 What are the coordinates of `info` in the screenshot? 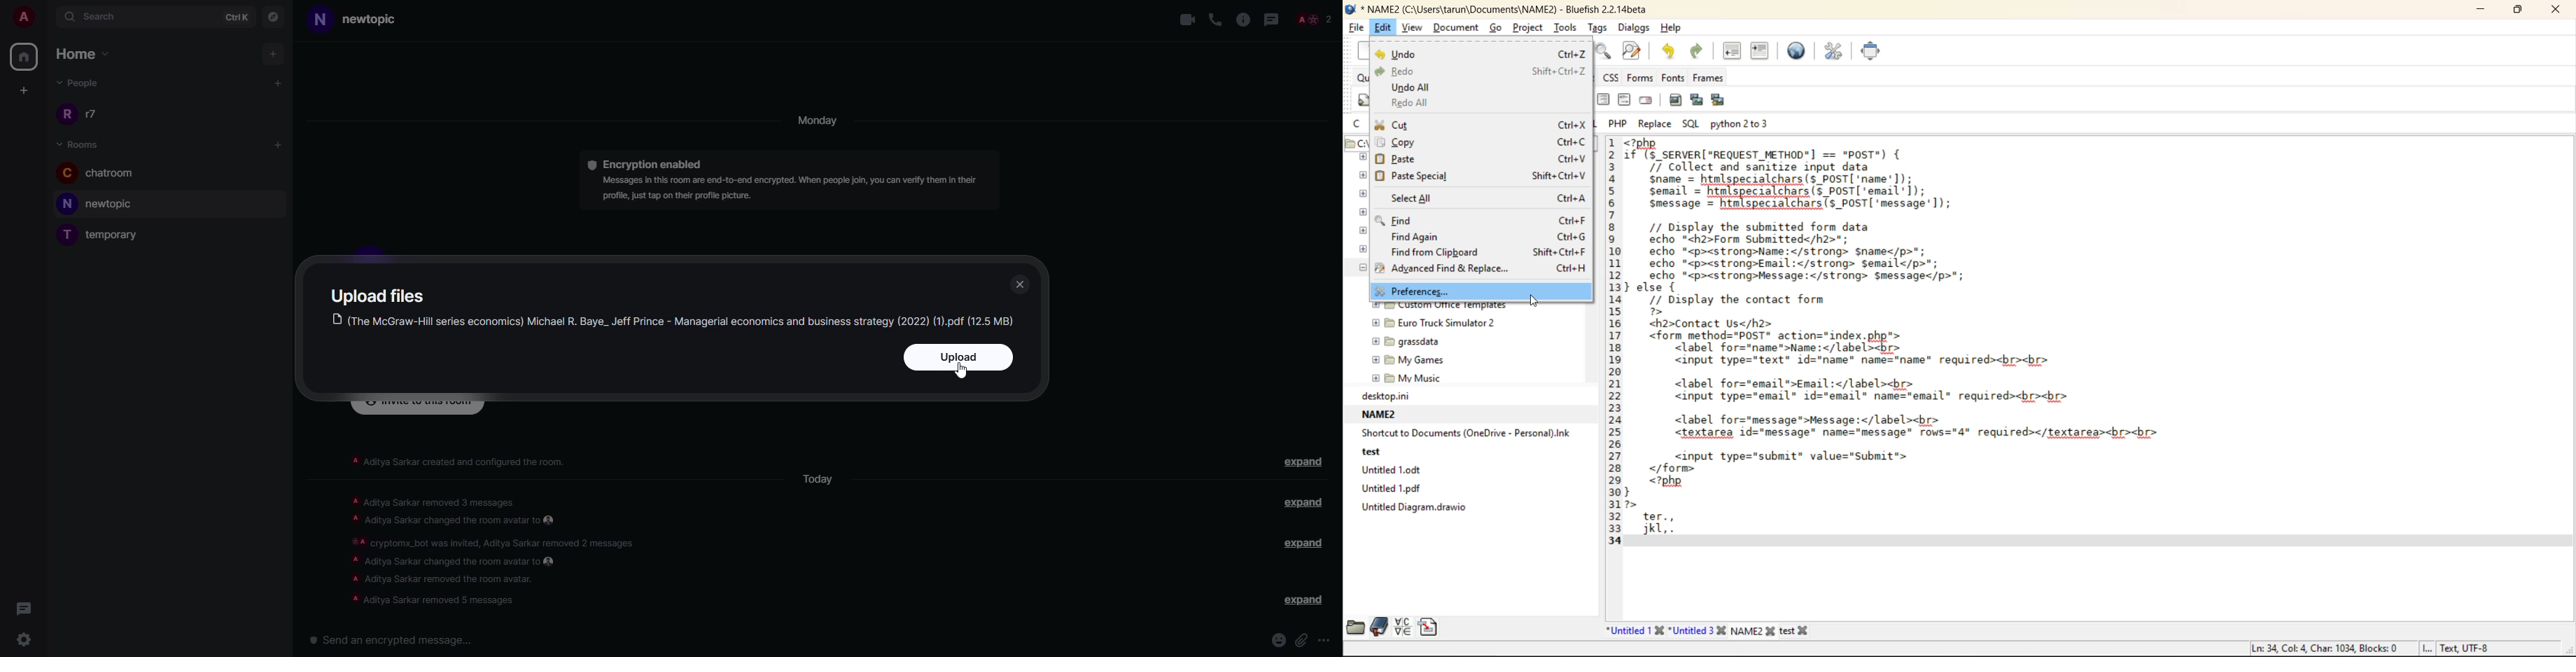 It's located at (795, 187).